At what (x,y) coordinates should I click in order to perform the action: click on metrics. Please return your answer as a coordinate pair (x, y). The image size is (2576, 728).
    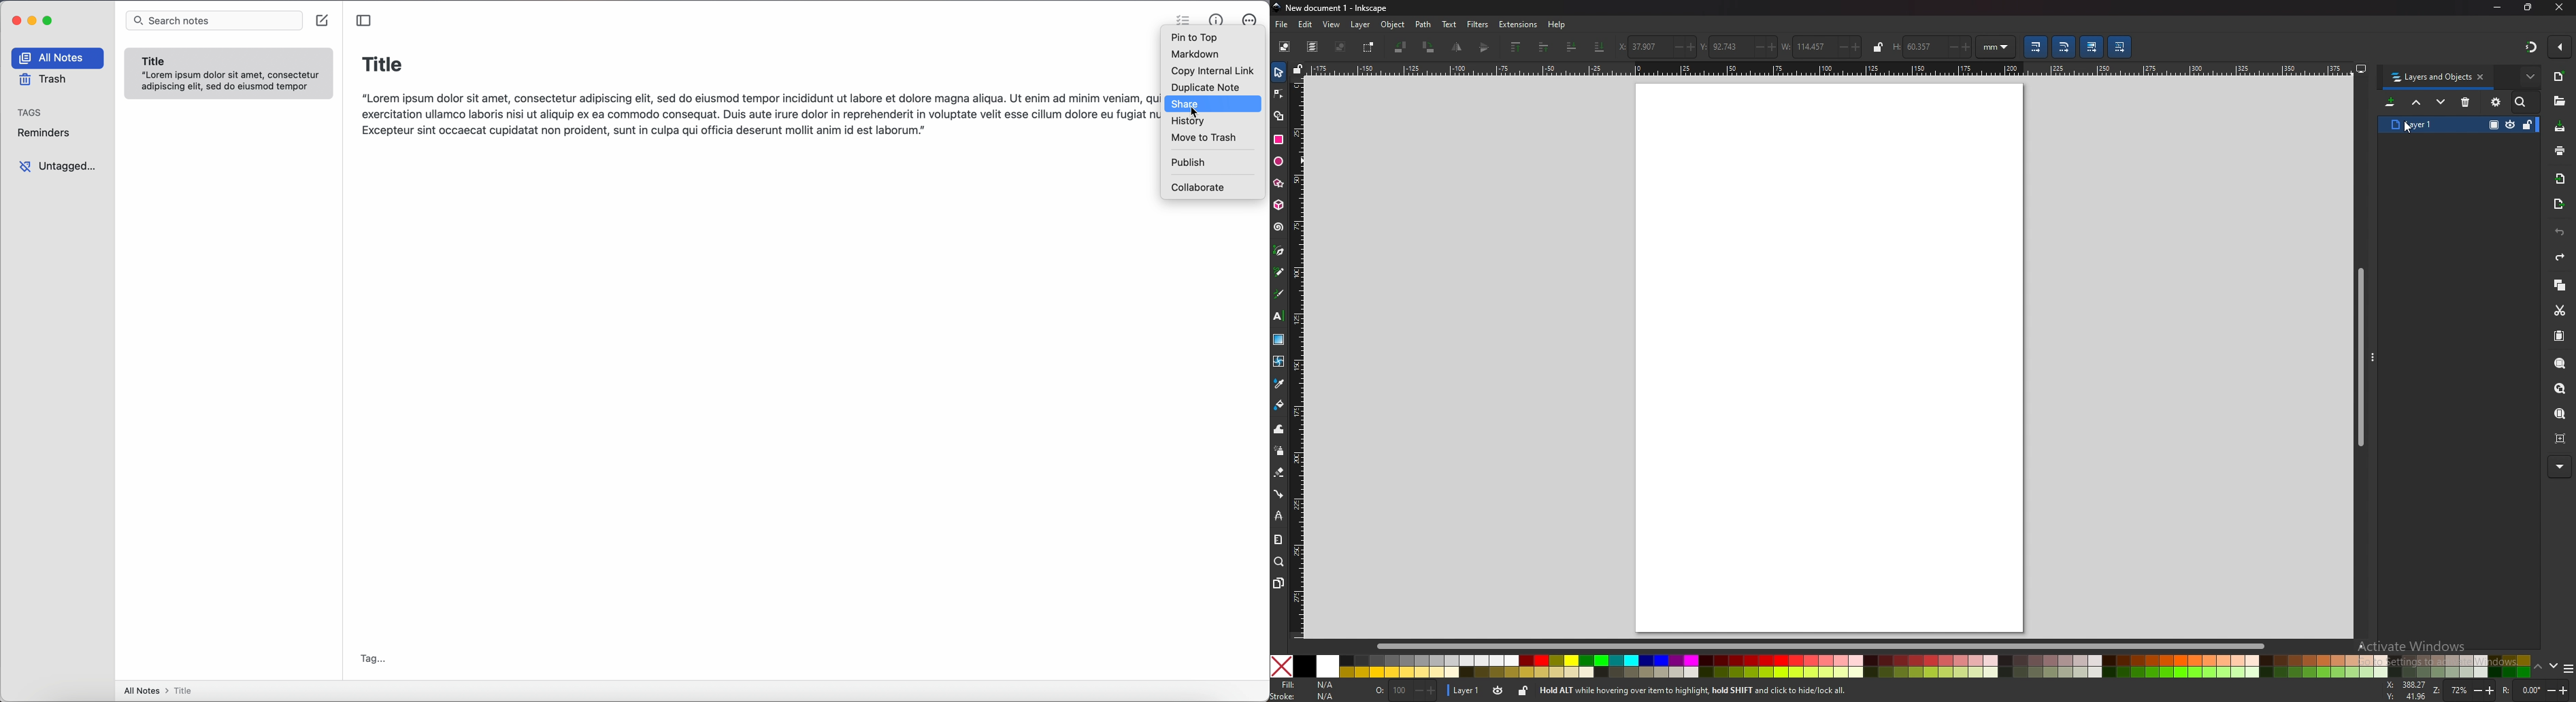
    Looking at the image, I should click on (1217, 17).